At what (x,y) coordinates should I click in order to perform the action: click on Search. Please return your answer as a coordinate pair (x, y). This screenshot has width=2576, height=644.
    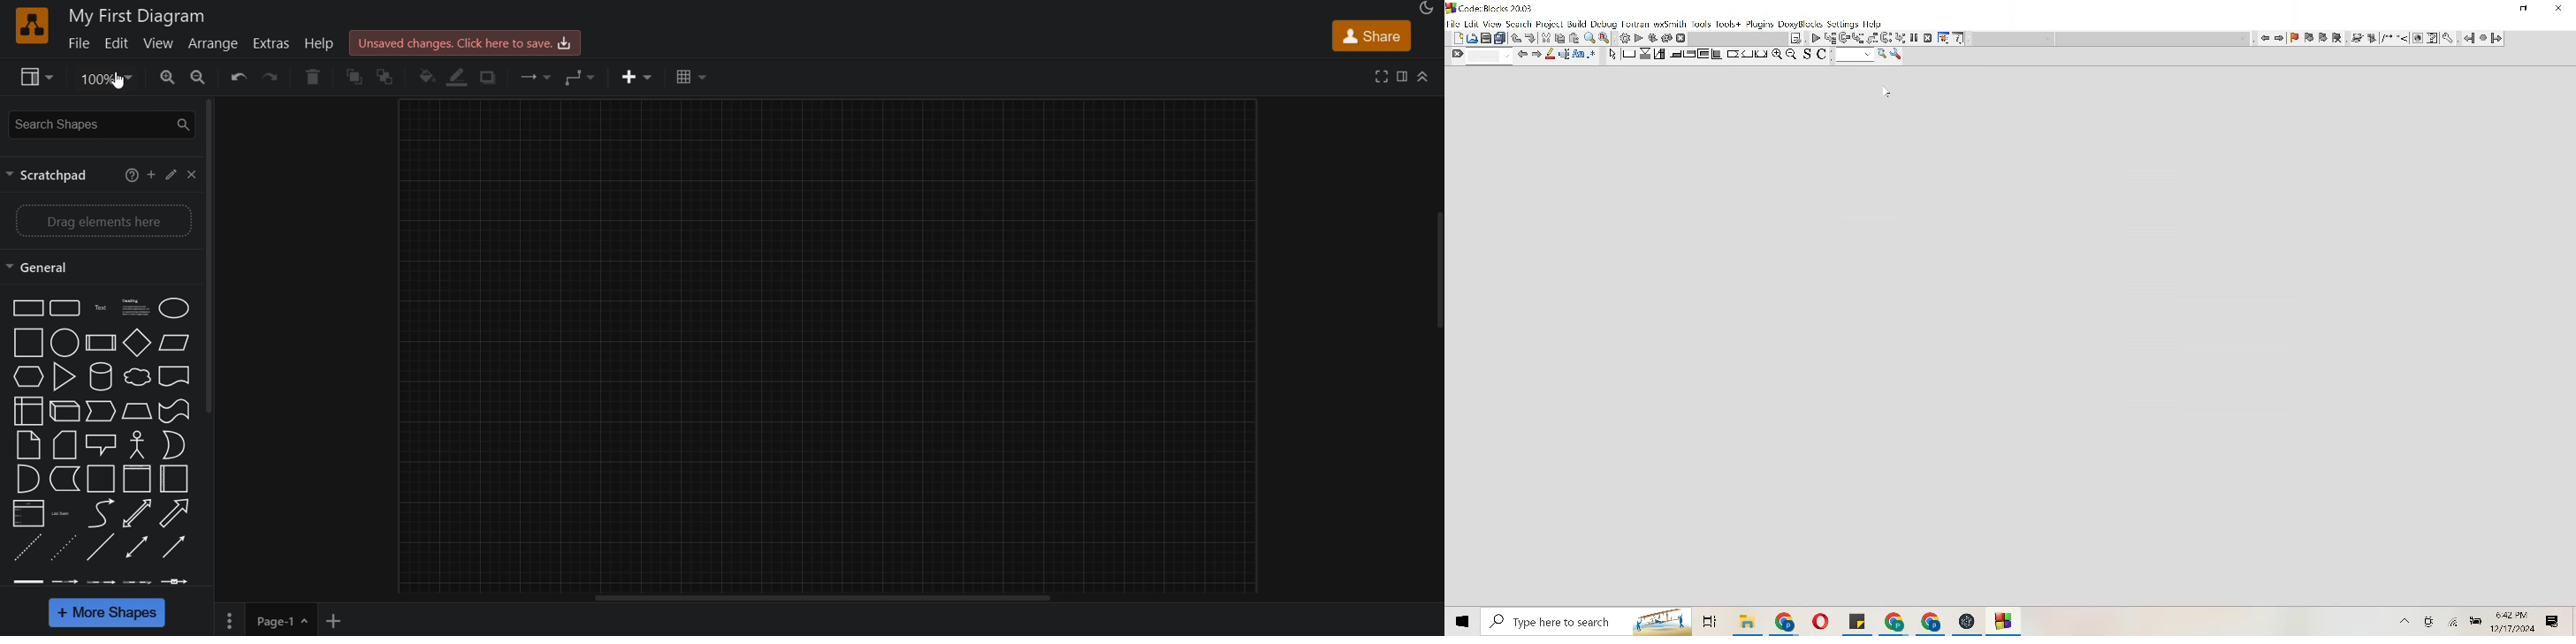
    Looking at the image, I should click on (1862, 56).